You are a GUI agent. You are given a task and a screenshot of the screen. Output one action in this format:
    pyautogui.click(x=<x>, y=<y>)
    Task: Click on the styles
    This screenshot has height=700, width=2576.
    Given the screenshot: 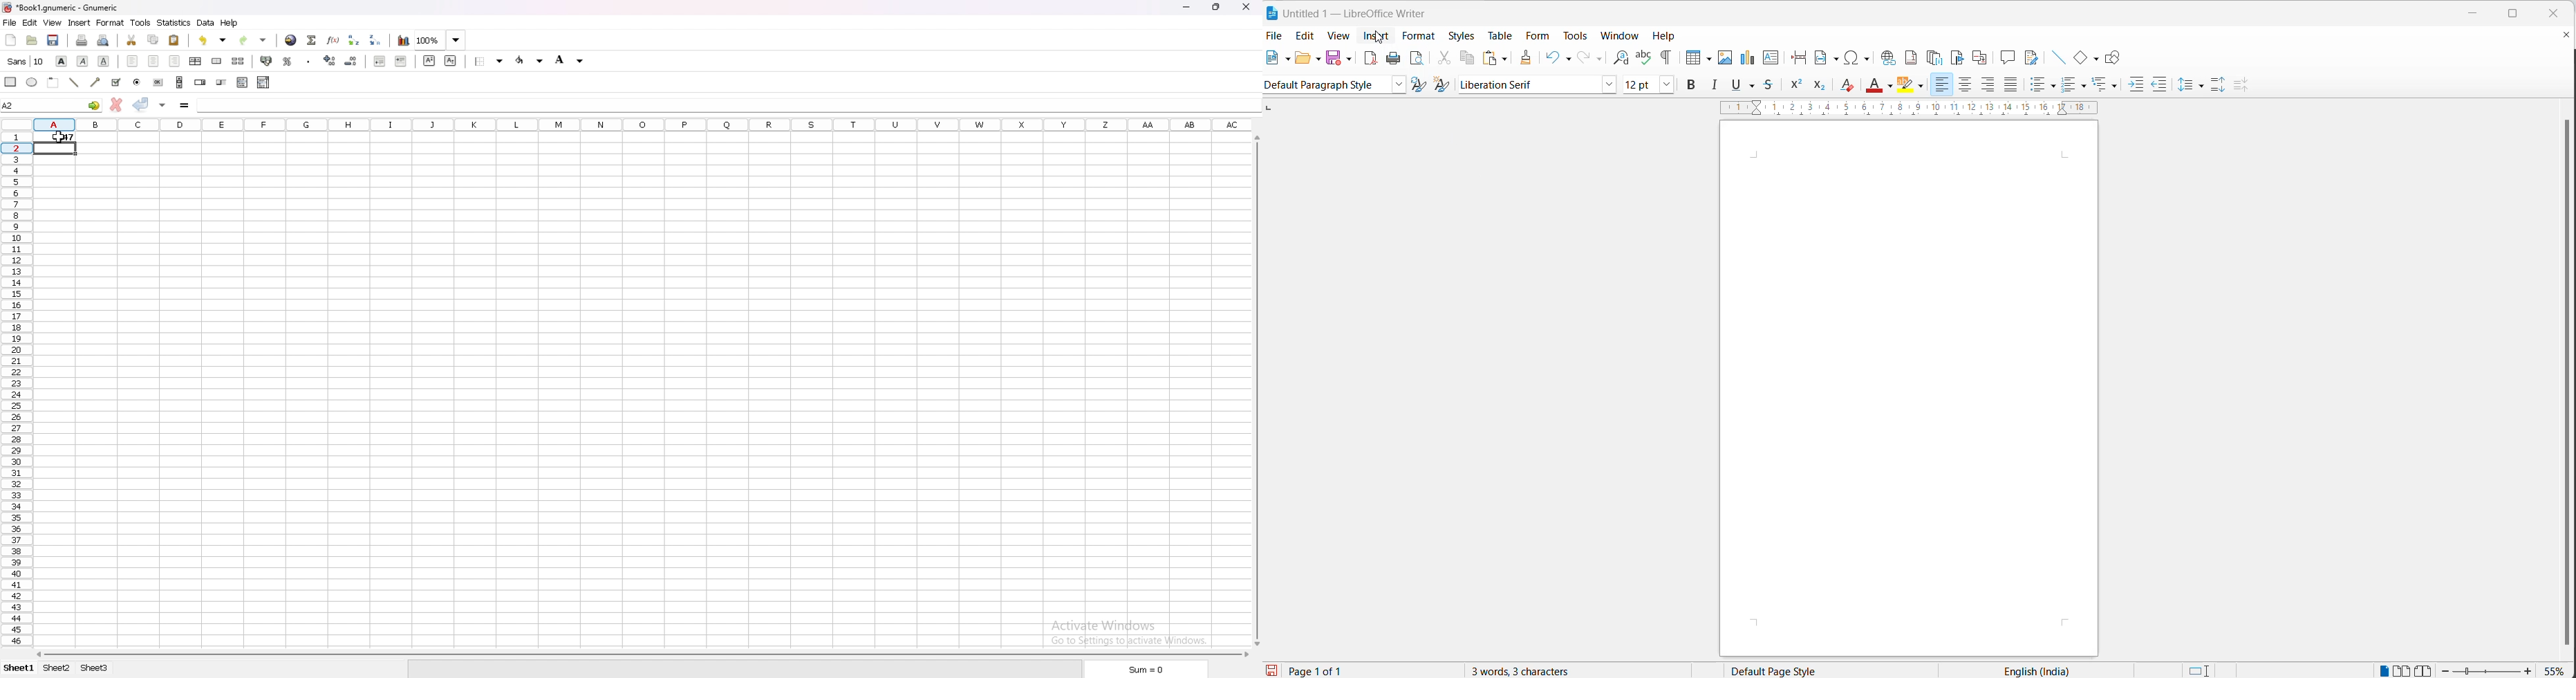 What is the action you would take?
    pyautogui.click(x=1462, y=37)
    